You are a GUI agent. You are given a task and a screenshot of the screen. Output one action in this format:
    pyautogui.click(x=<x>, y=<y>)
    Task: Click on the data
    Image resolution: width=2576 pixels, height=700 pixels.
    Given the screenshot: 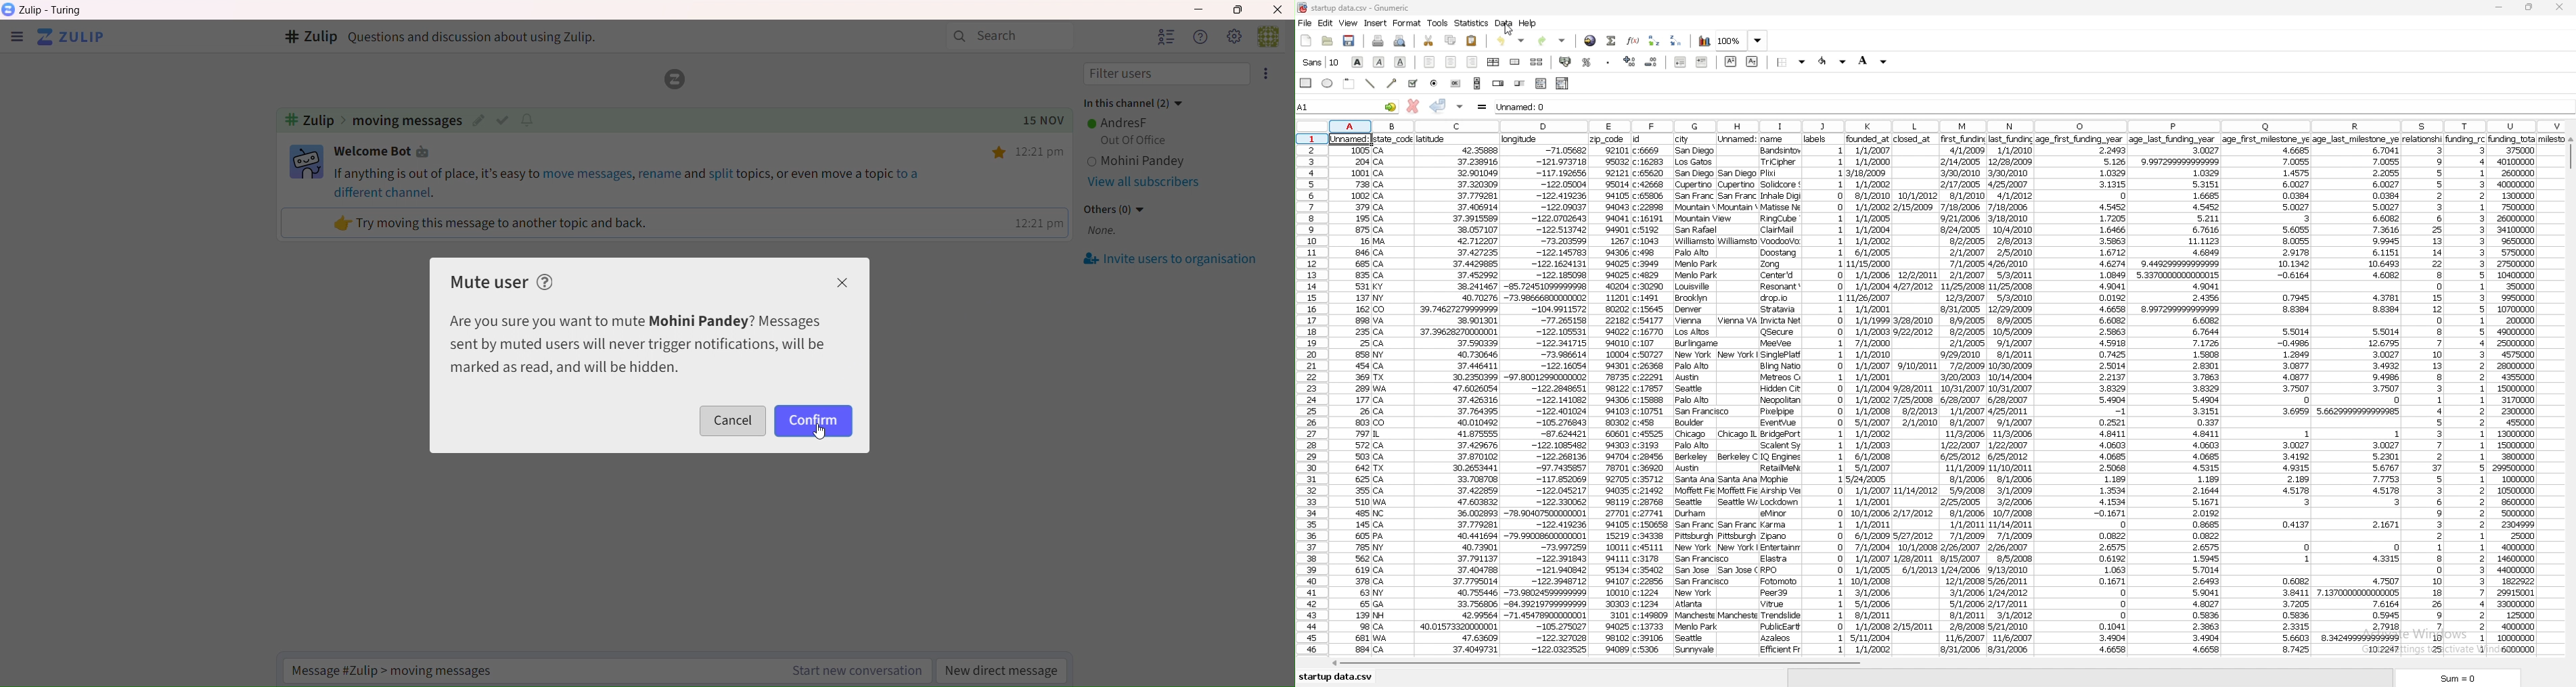 What is the action you would take?
    pyautogui.click(x=1696, y=396)
    